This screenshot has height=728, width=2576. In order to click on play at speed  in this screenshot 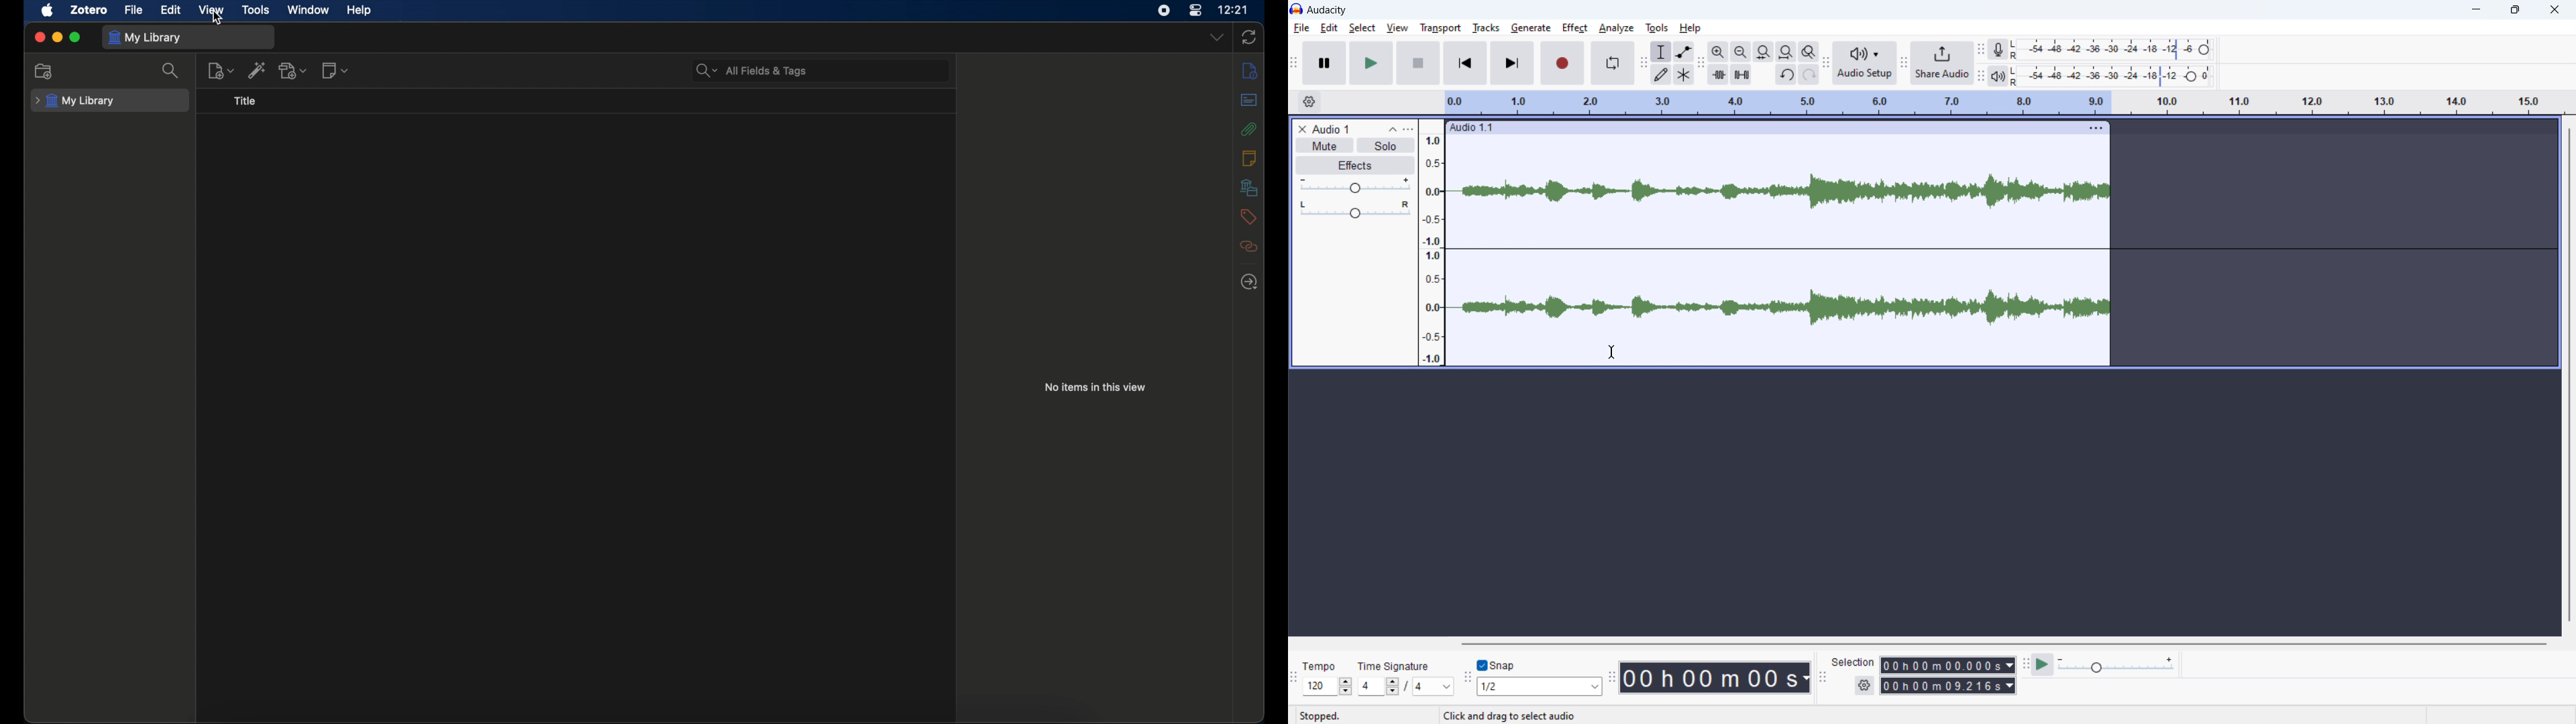, I will do `click(2044, 665)`.